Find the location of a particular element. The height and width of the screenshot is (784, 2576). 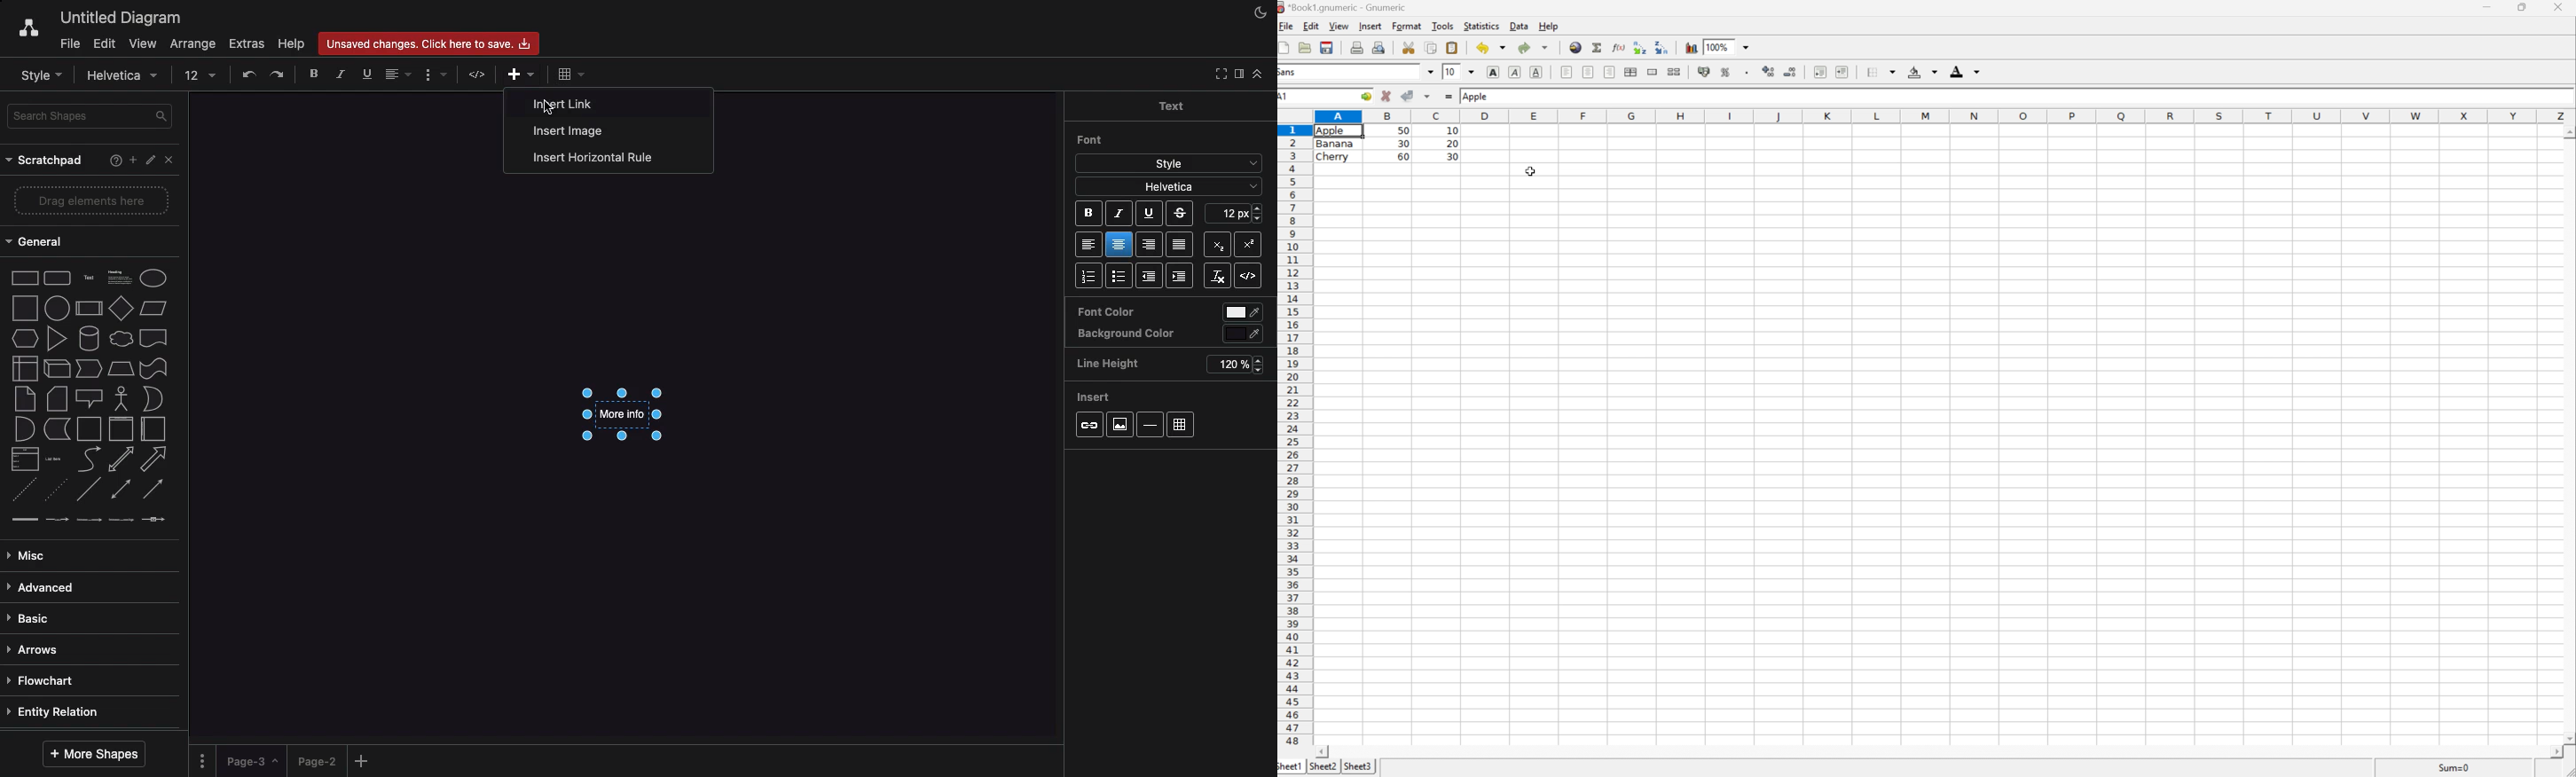

undo is located at coordinates (1492, 46).